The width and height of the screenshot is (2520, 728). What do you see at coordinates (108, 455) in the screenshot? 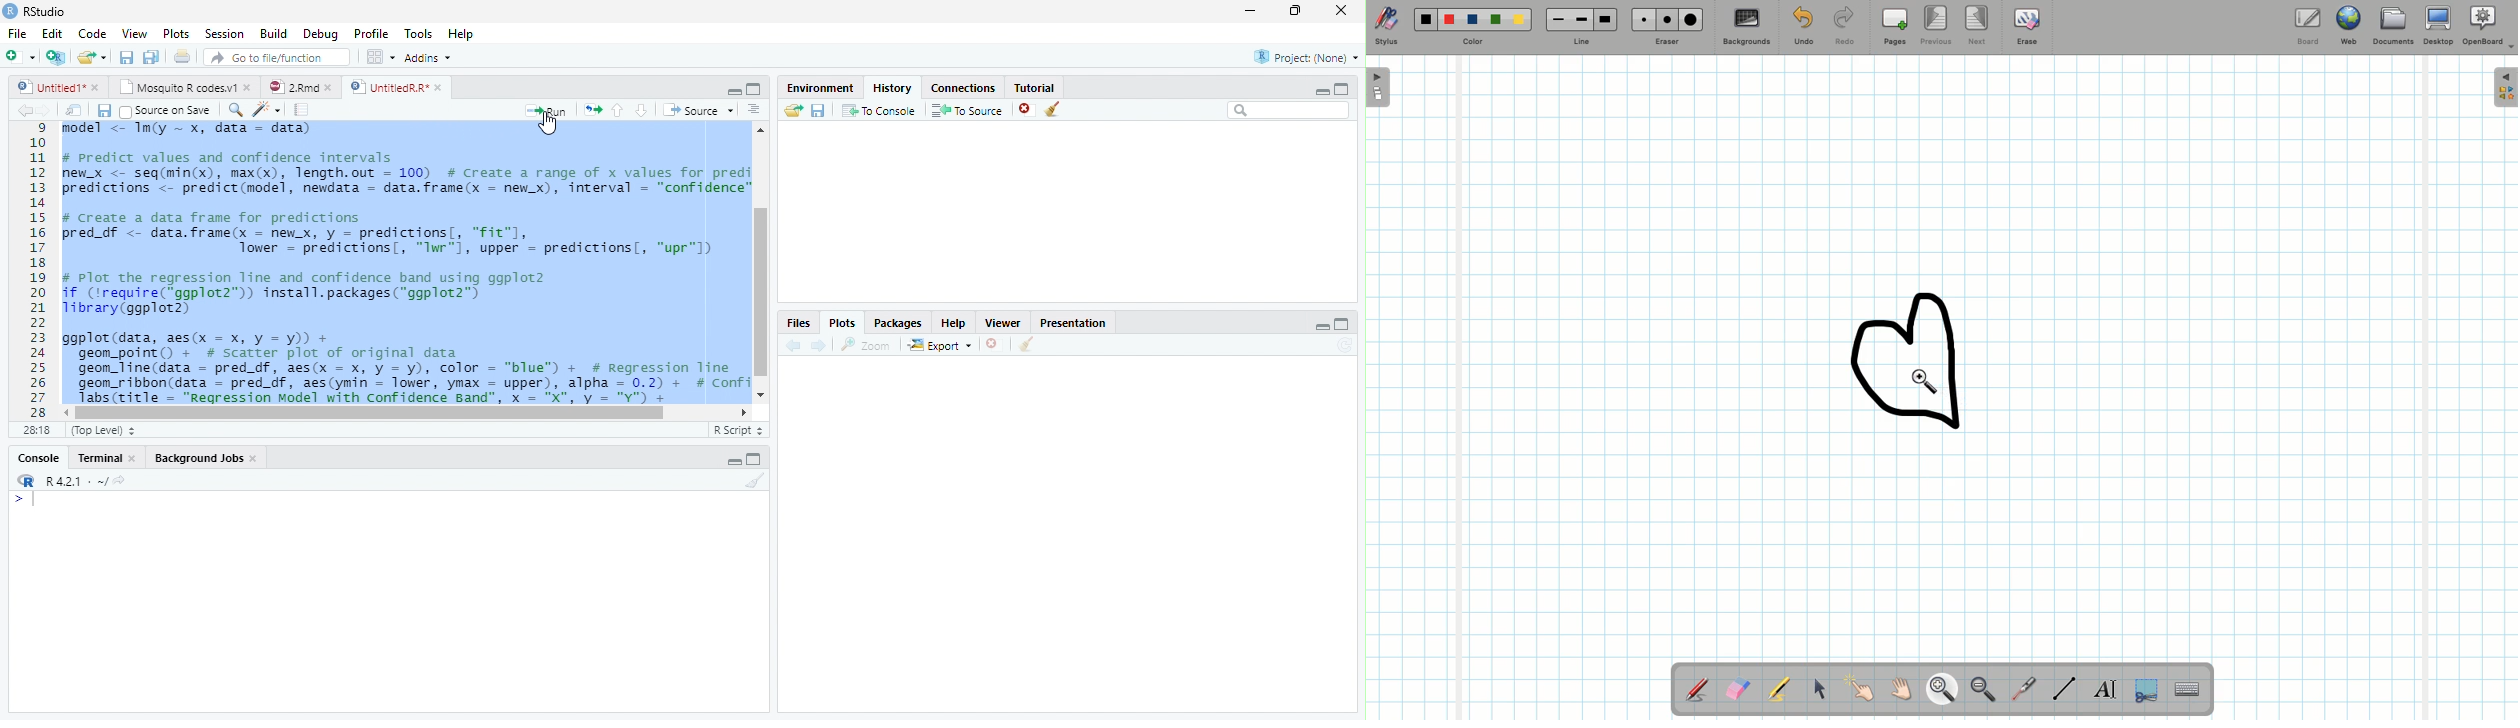
I see `Terminal` at bounding box center [108, 455].